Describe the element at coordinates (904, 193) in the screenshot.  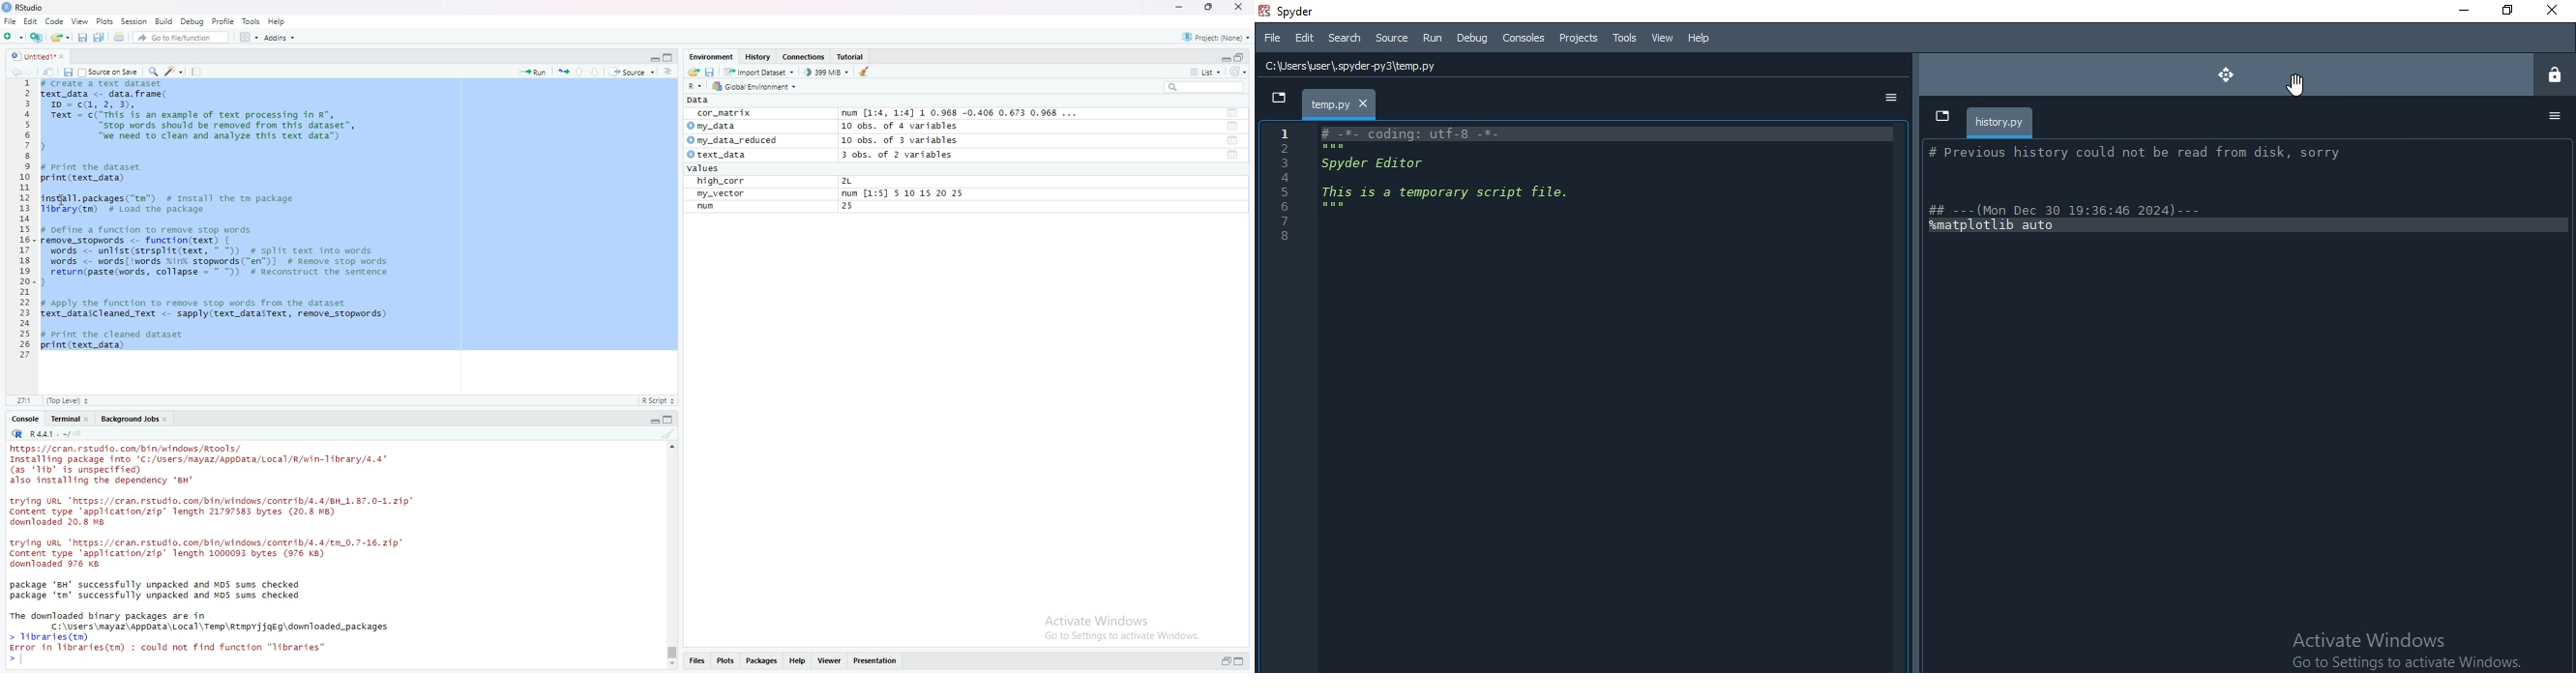
I see `num [1:5] 5 10 15 20 25` at that location.